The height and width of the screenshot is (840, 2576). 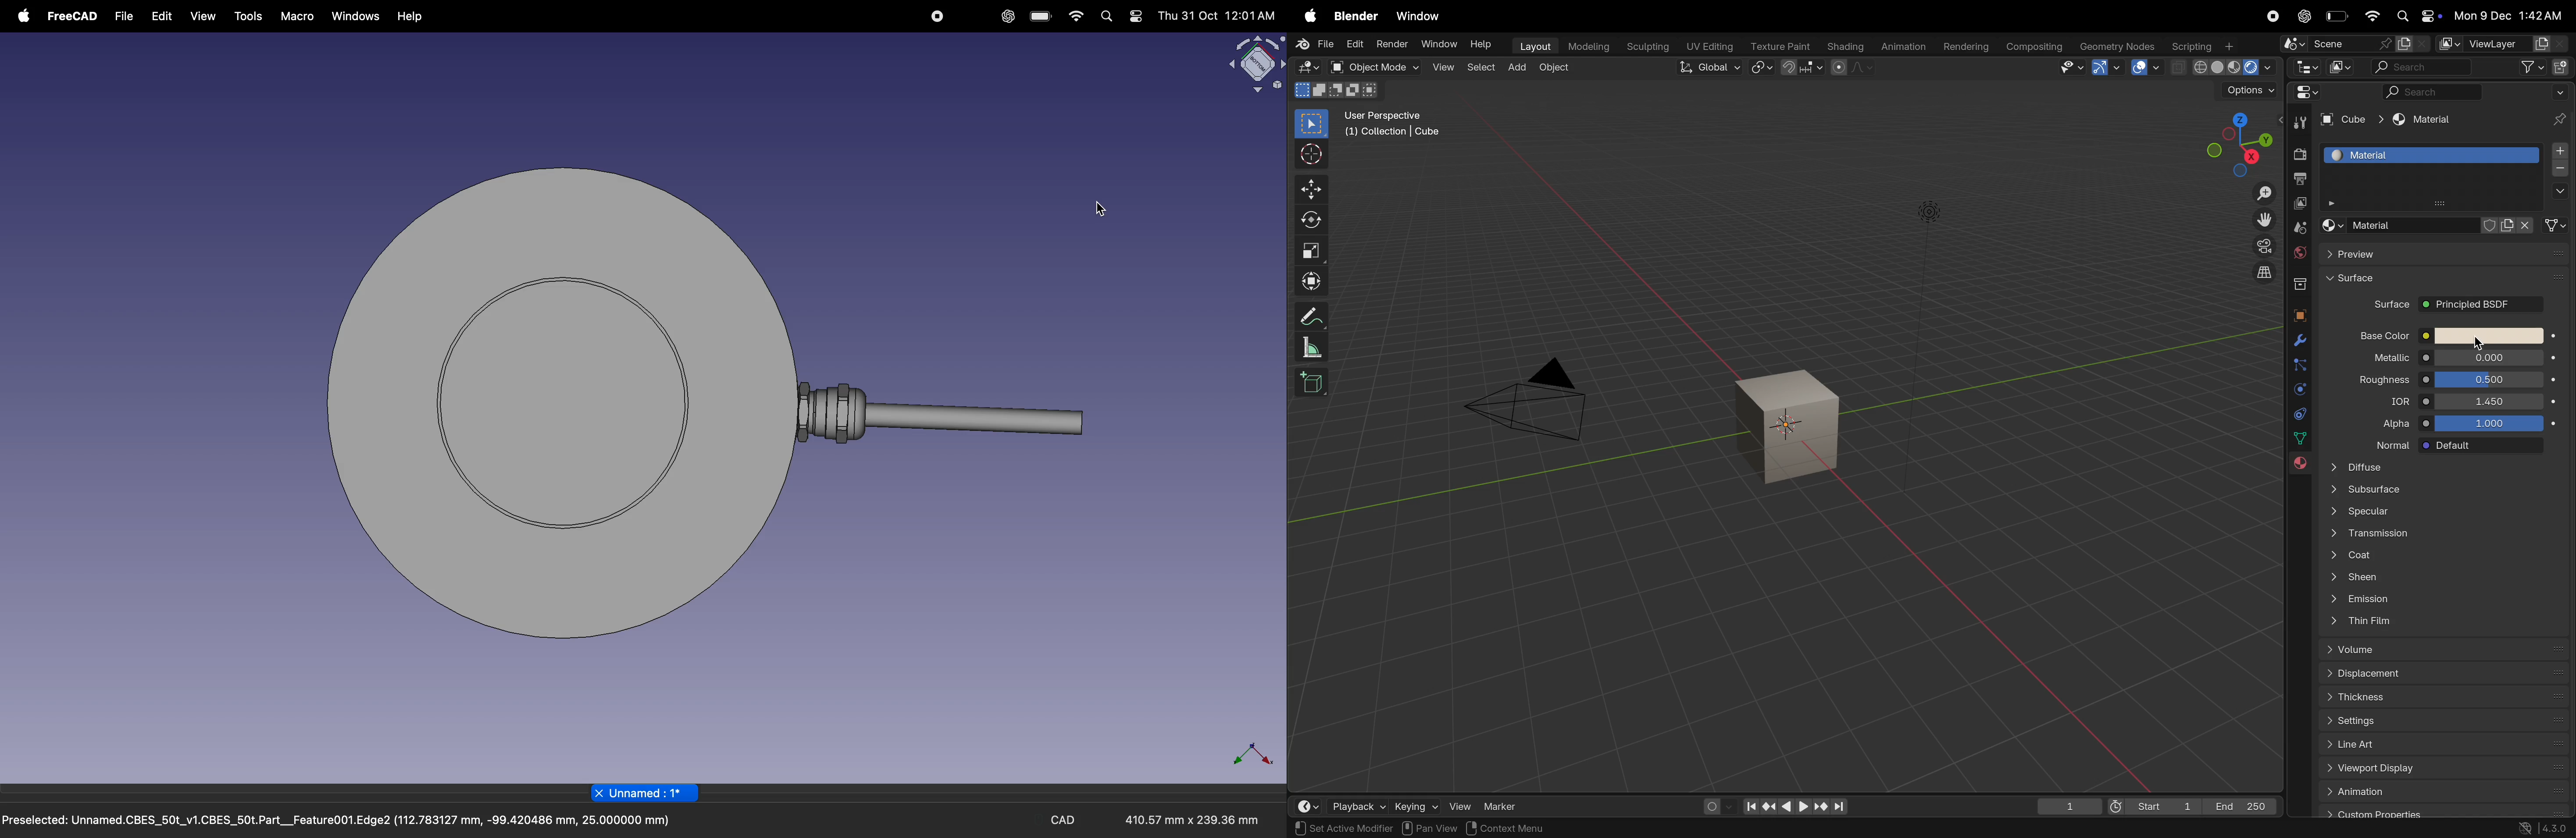 I want to click on wifi, so click(x=1075, y=17).